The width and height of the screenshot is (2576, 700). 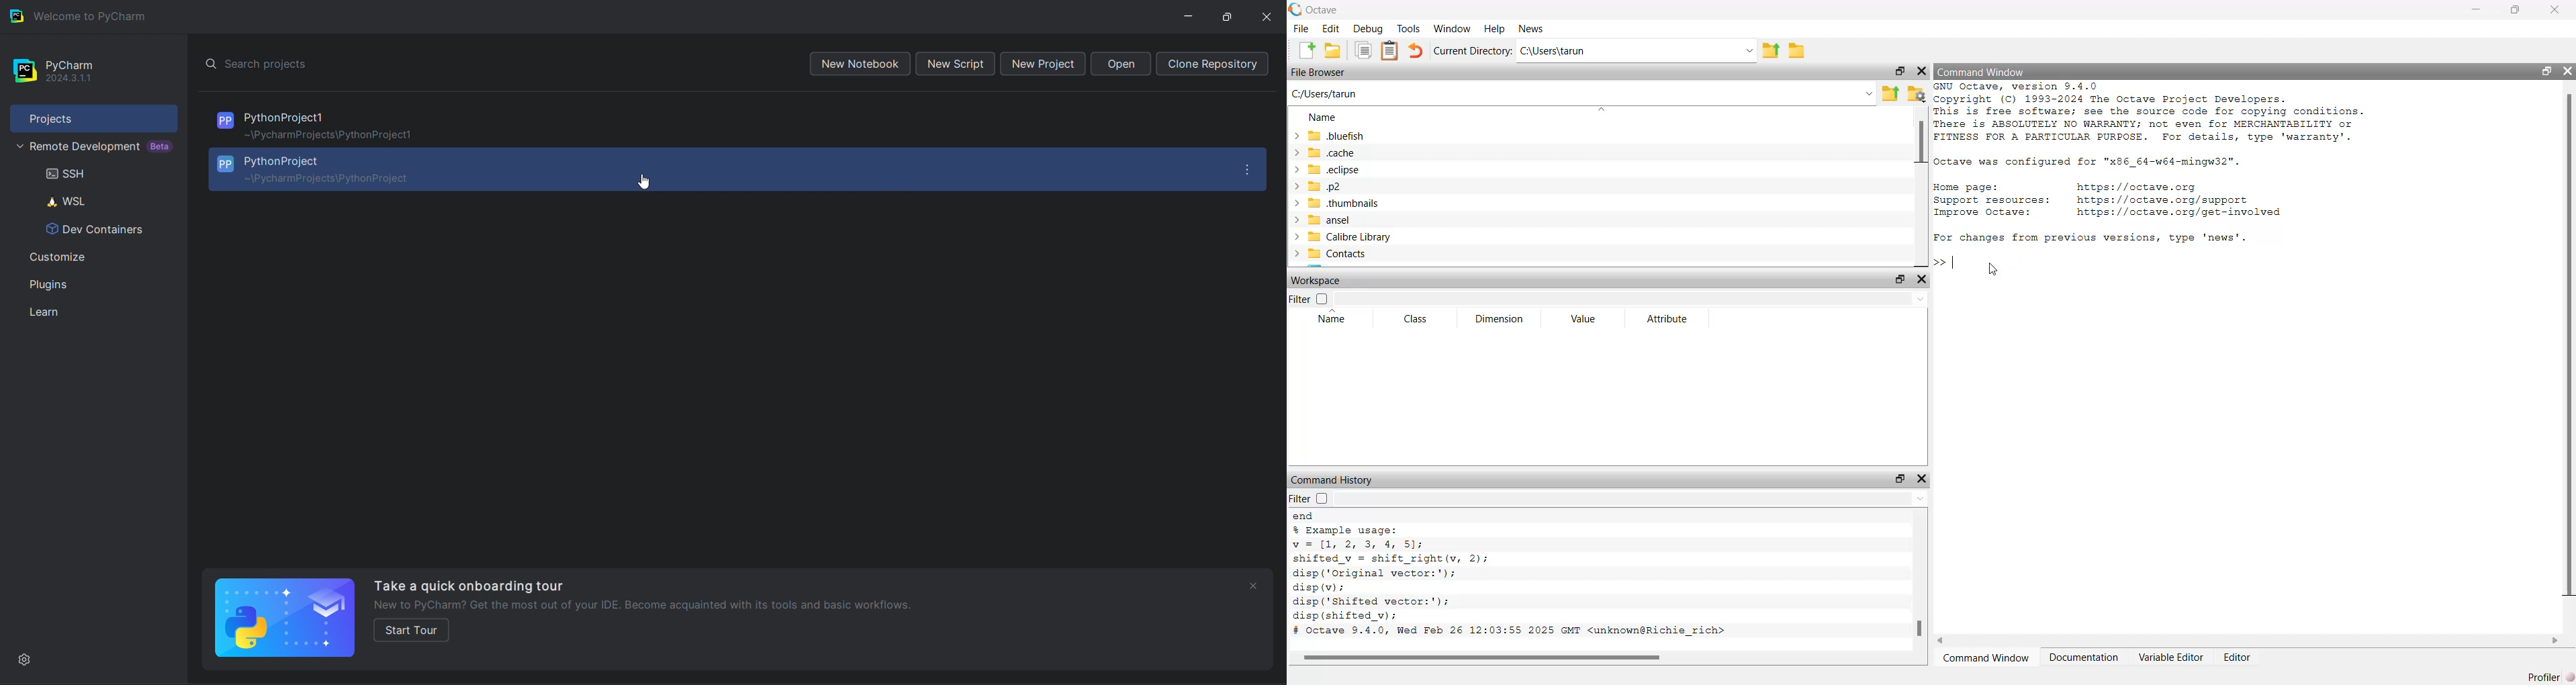 I want to click on help, so click(x=1494, y=30).